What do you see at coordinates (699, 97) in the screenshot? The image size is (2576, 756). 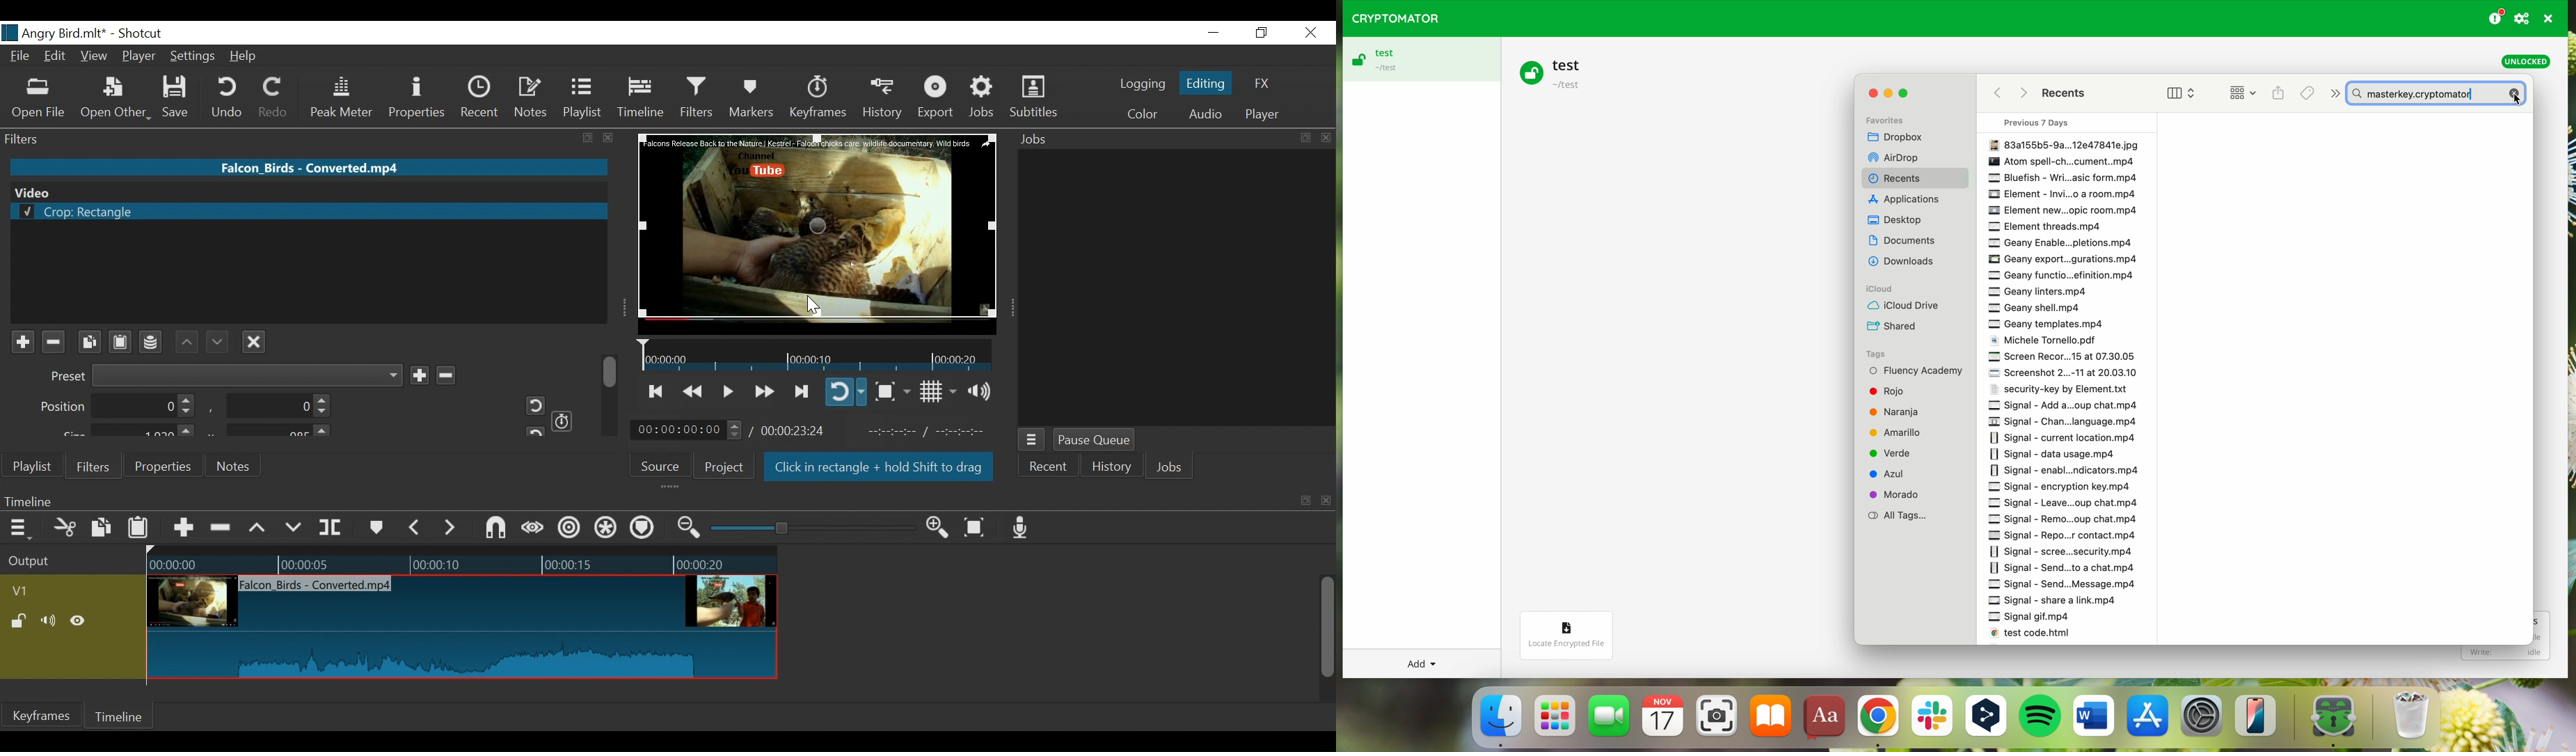 I see `Filters` at bounding box center [699, 97].